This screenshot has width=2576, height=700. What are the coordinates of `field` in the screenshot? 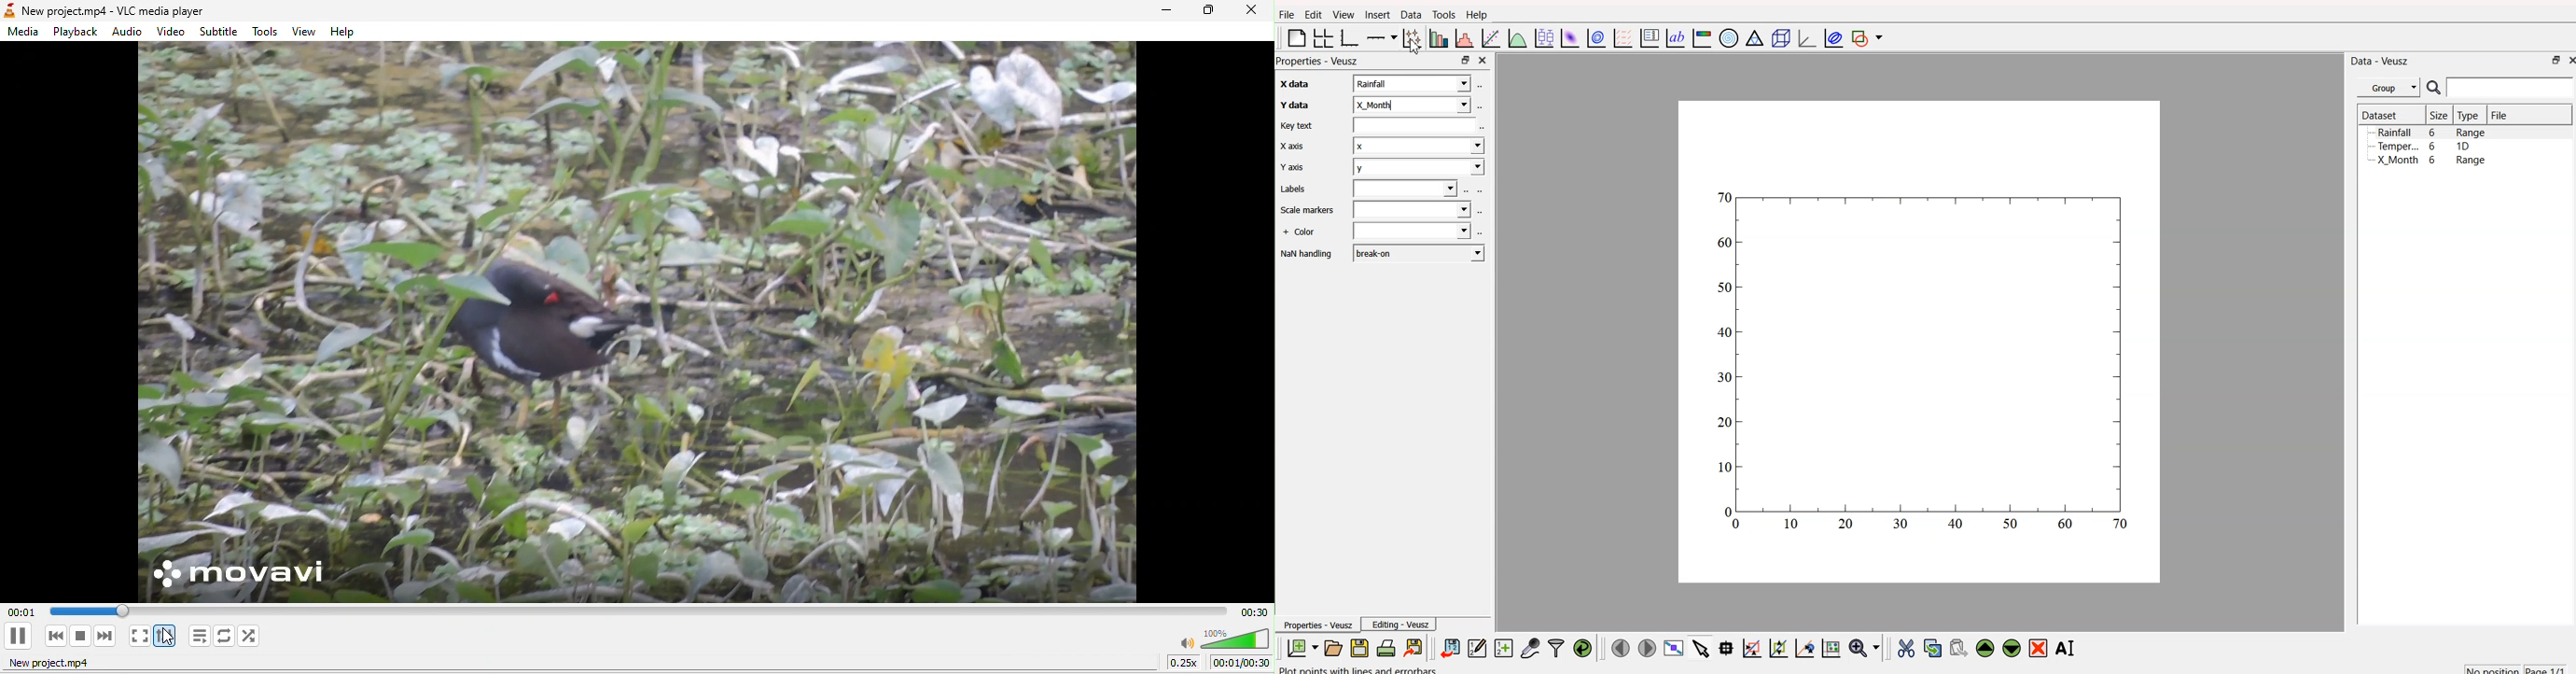 It's located at (1407, 189).